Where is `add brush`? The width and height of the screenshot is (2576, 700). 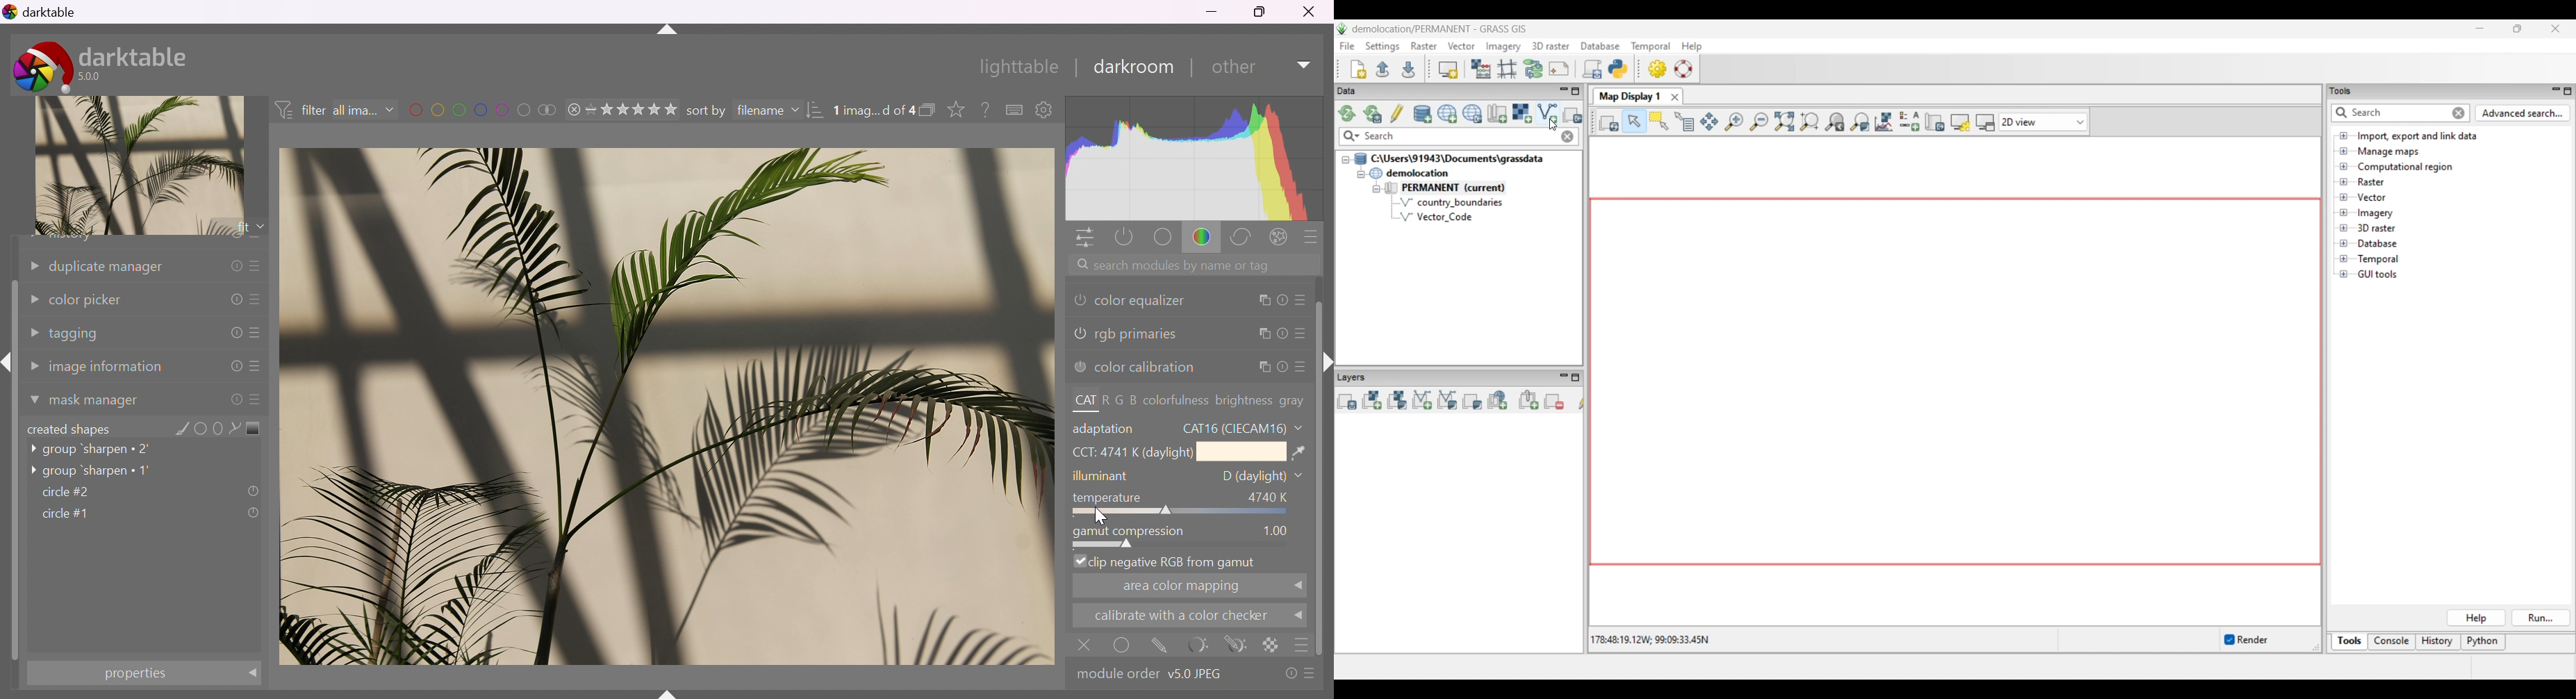
add brush is located at coordinates (180, 428).